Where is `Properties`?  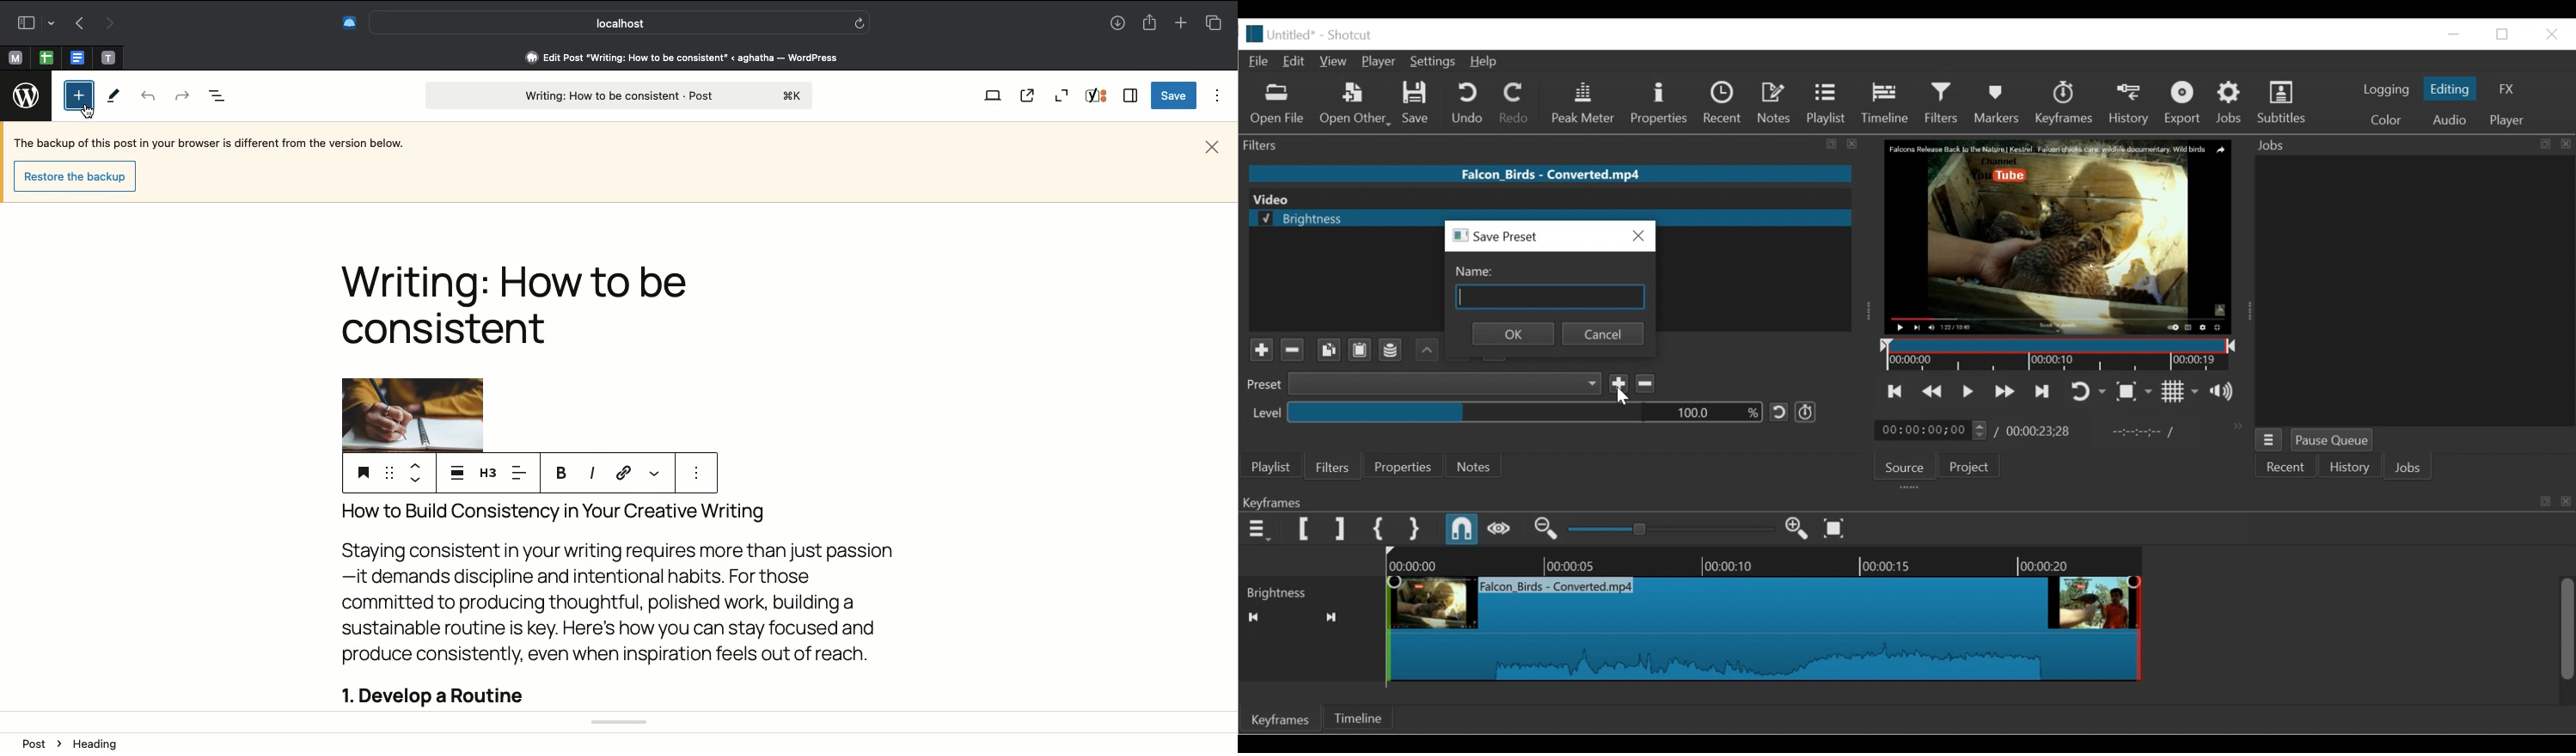 Properties is located at coordinates (1406, 466).